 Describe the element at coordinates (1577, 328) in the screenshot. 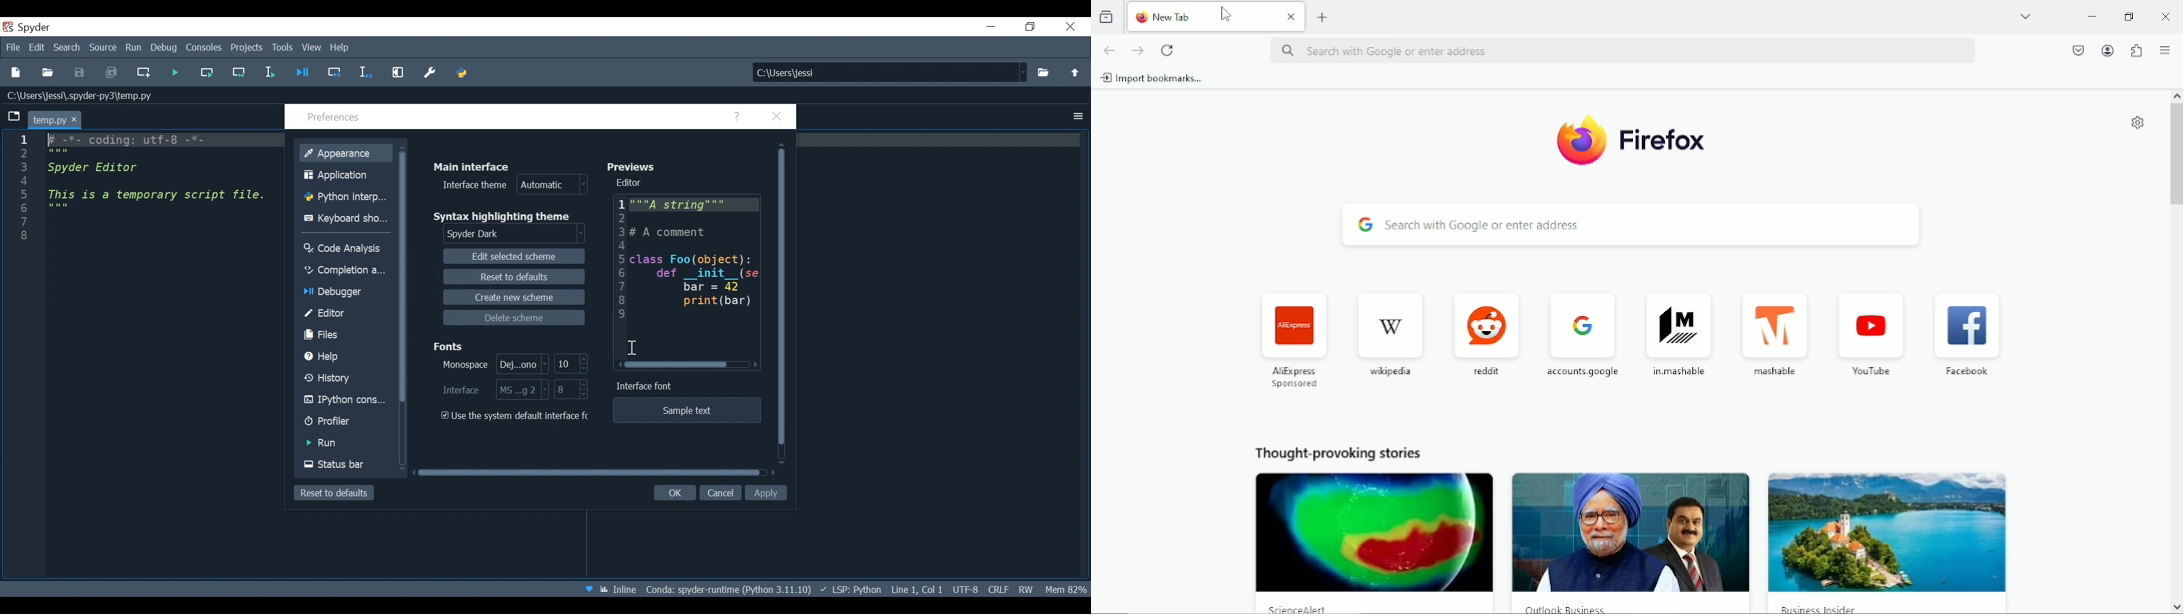

I see `account google` at that location.